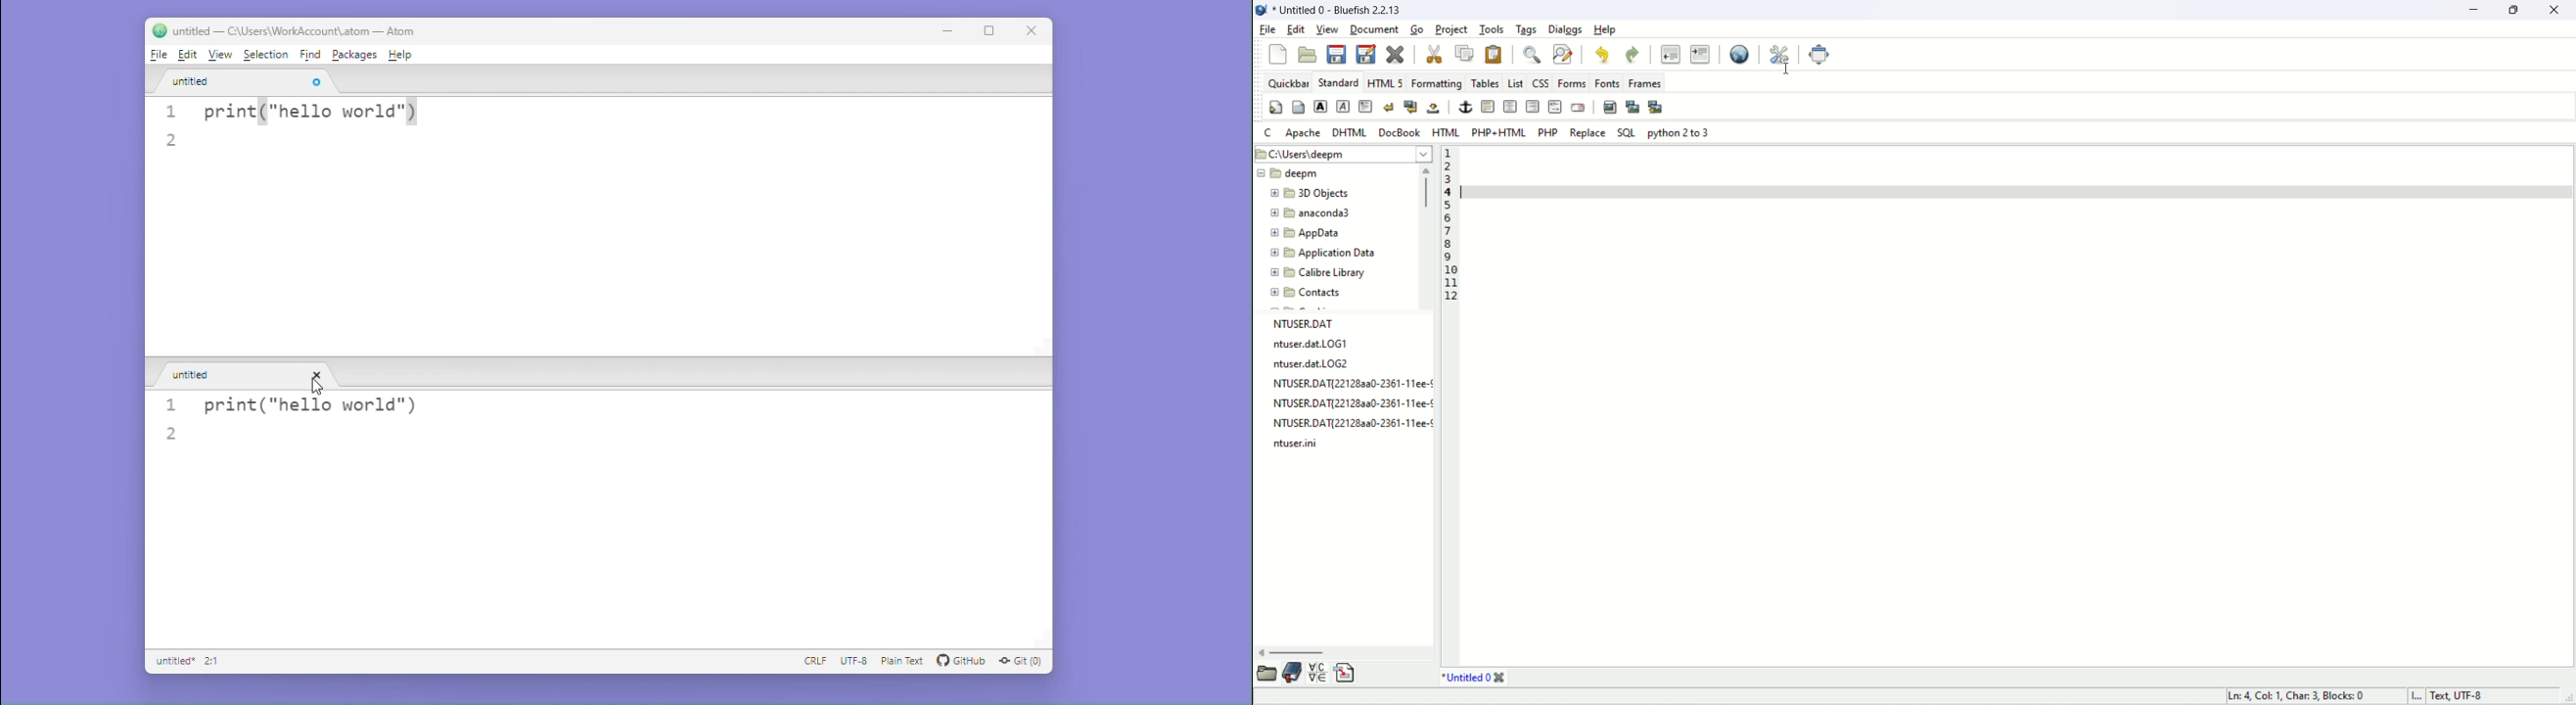 This screenshot has height=728, width=2576. What do you see at coordinates (1589, 132) in the screenshot?
I see `REPLACE` at bounding box center [1589, 132].